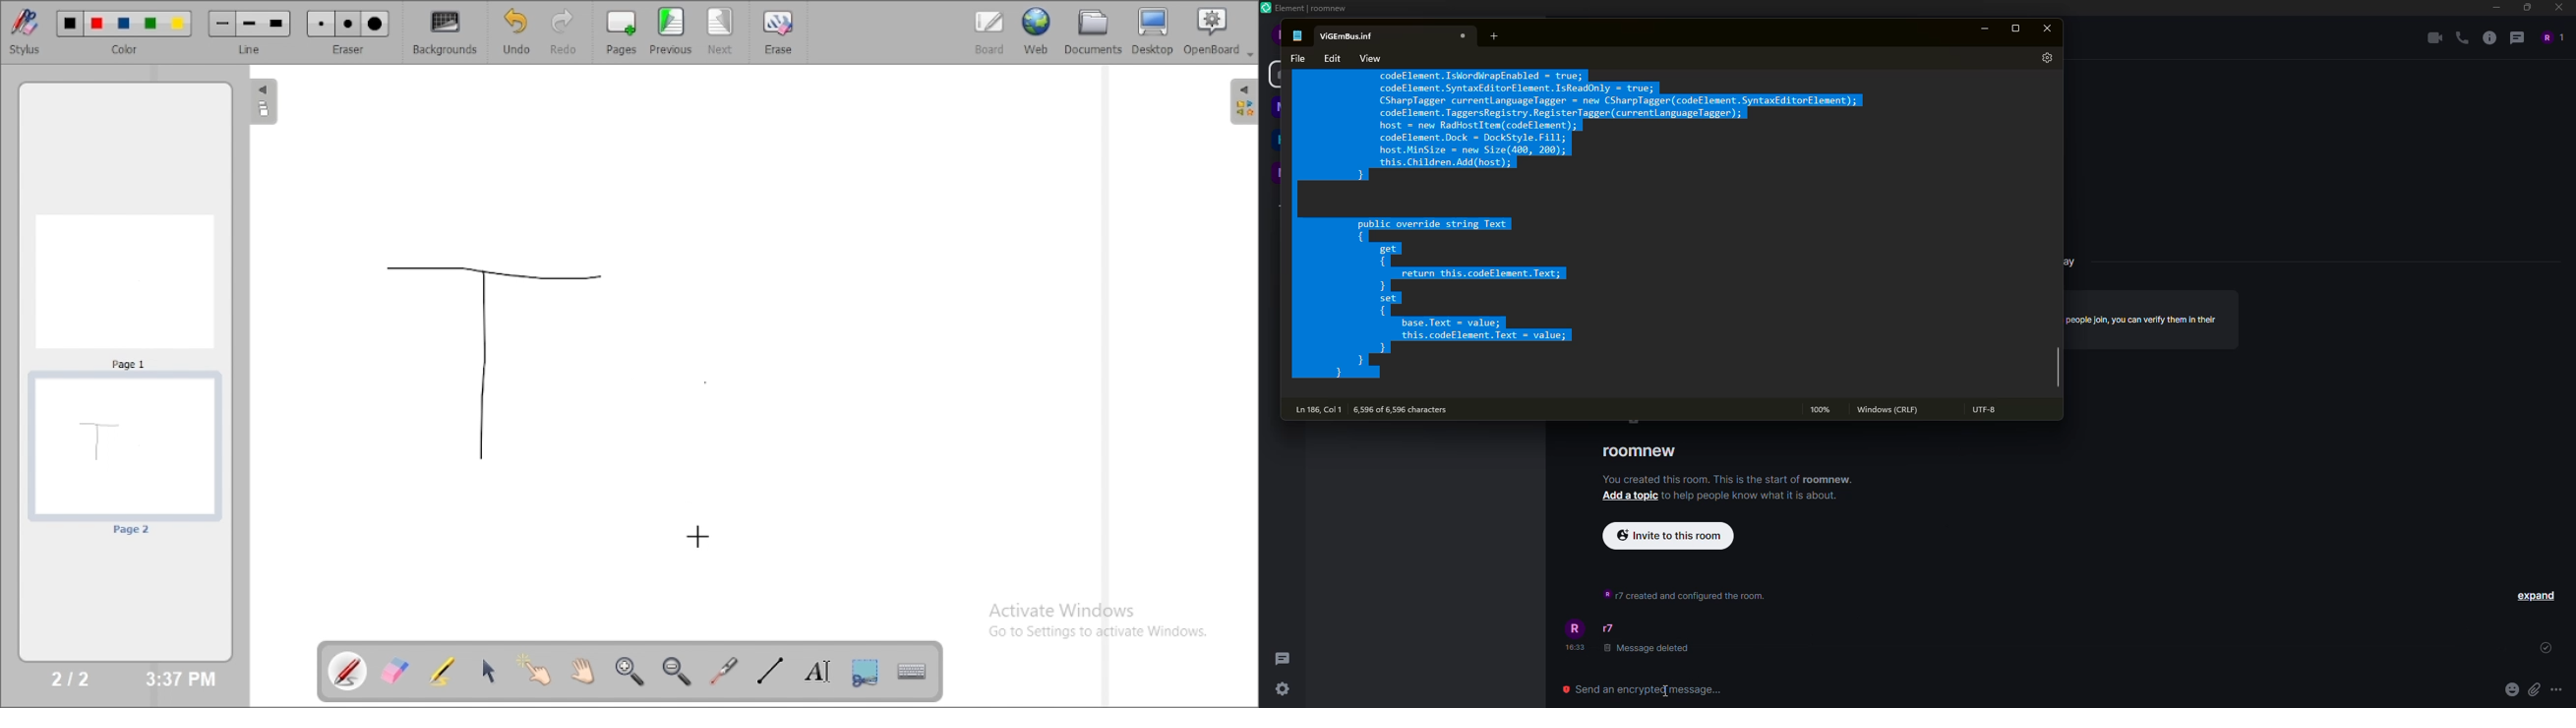  Describe the element at coordinates (2058, 370) in the screenshot. I see `scroll bar` at that location.